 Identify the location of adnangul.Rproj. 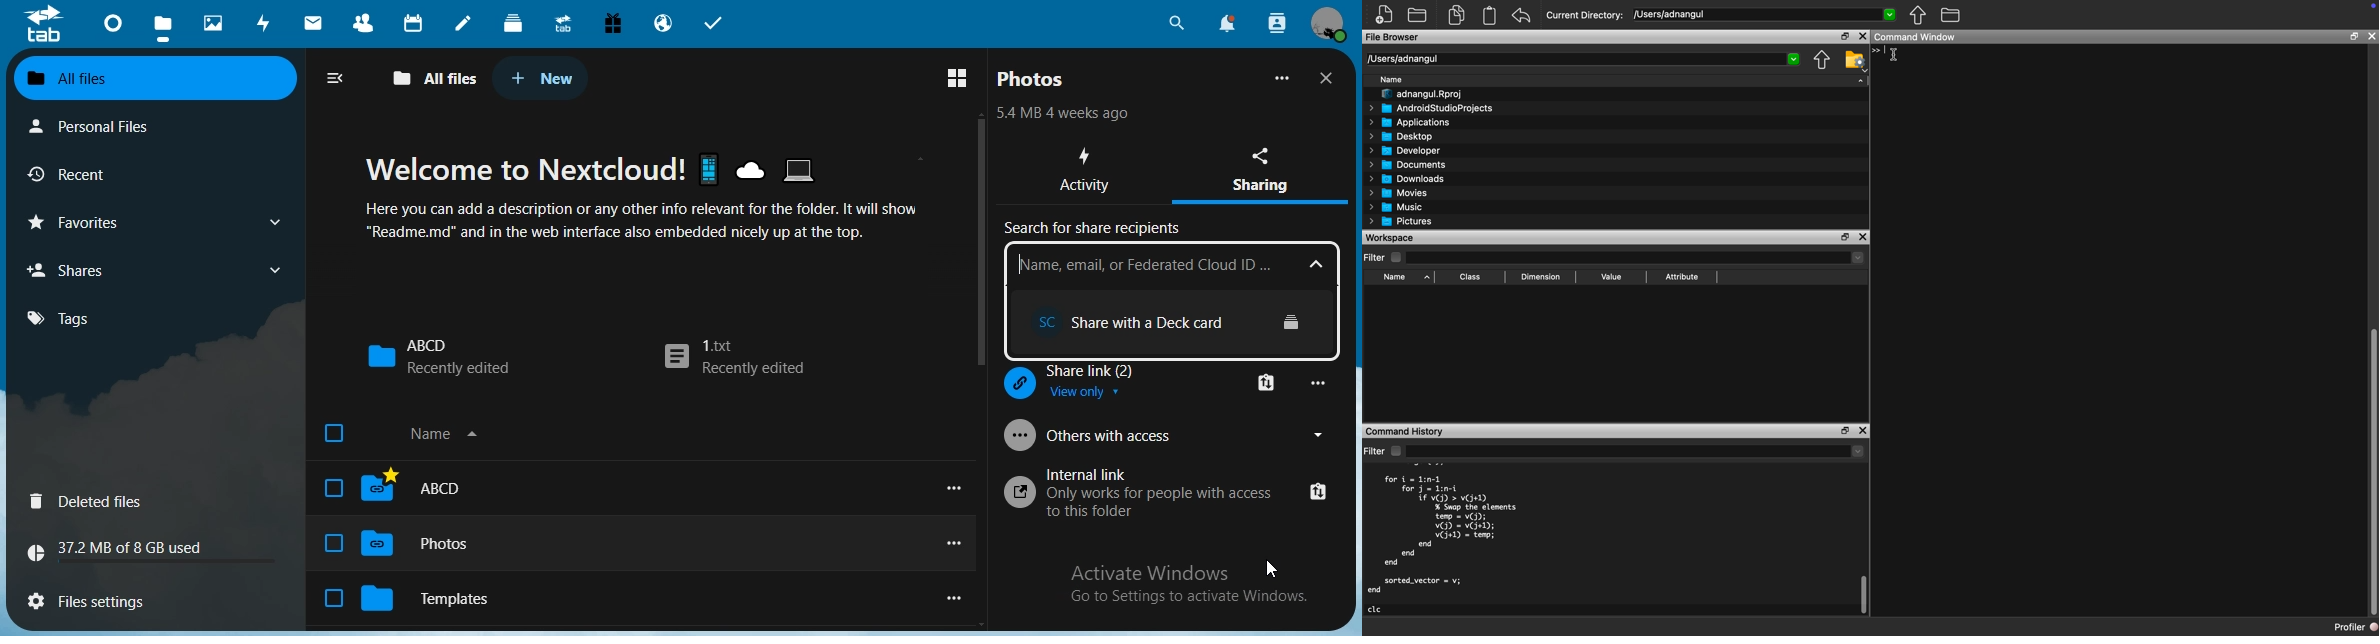
(1422, 94).